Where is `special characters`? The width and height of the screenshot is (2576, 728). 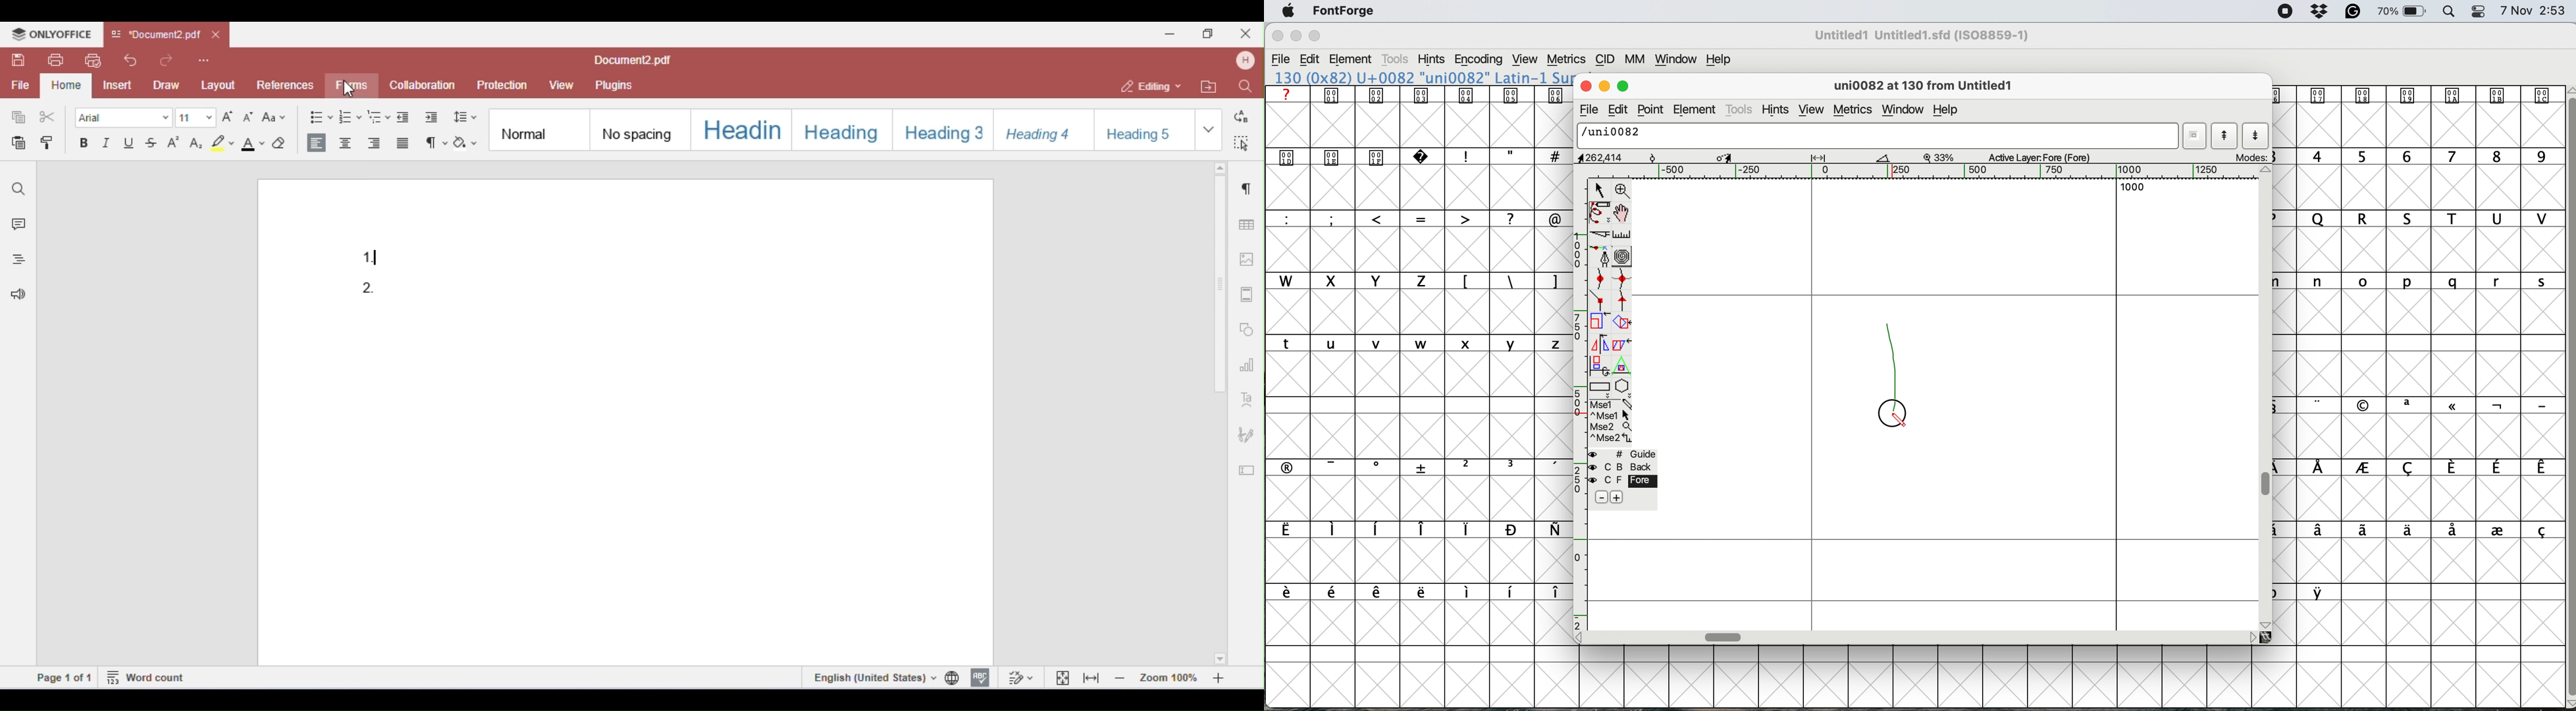 special characters is located at coordinates (1412, 218).